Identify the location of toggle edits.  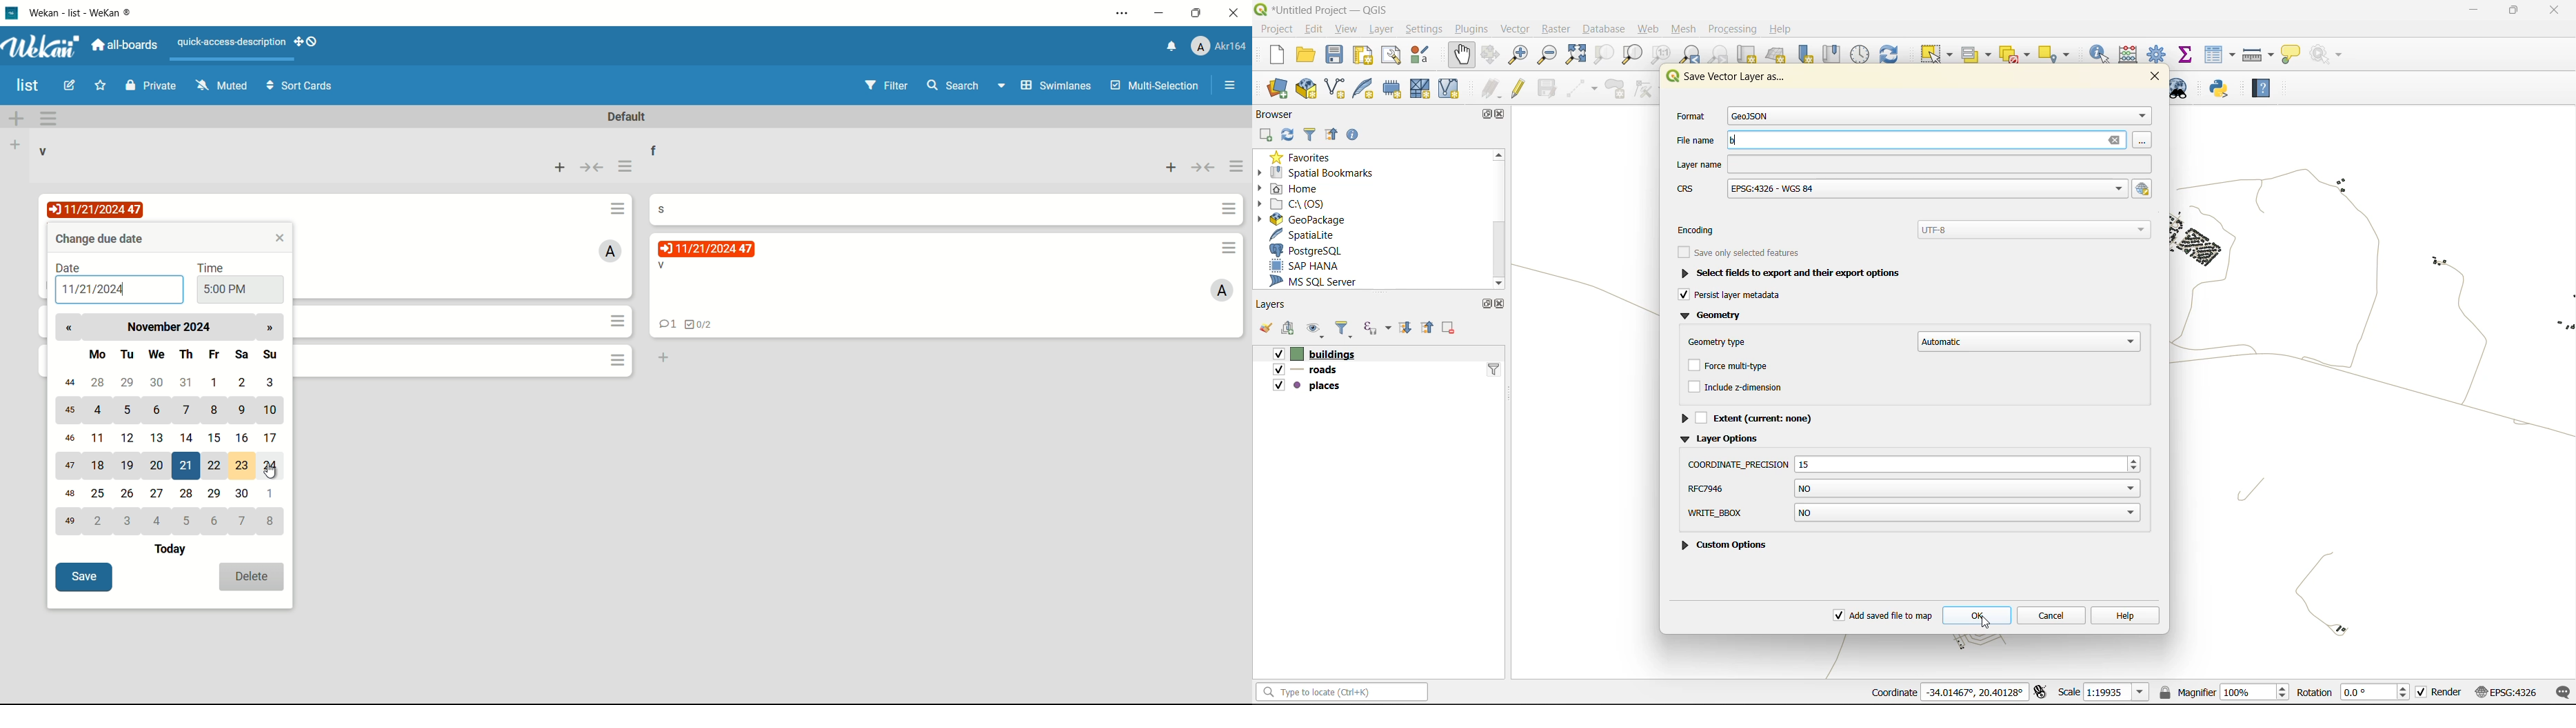
(1518, 87).